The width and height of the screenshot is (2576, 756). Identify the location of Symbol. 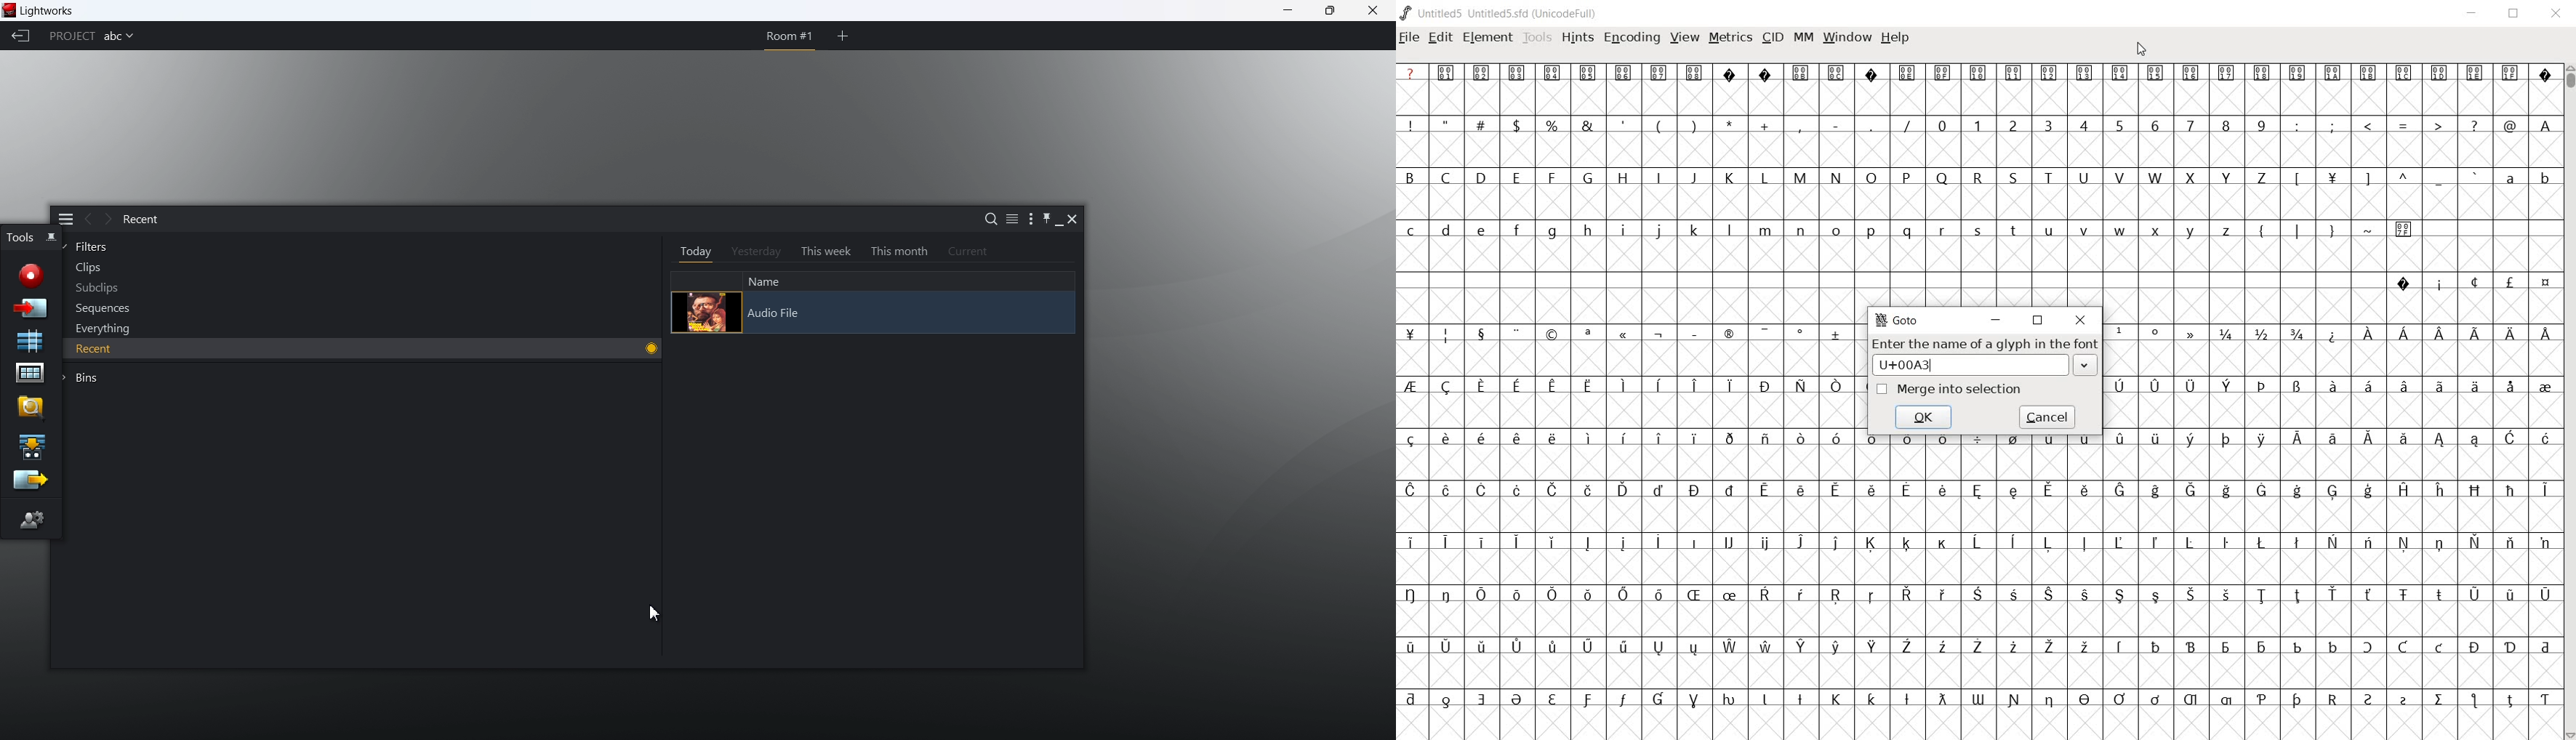
(1658, 437).